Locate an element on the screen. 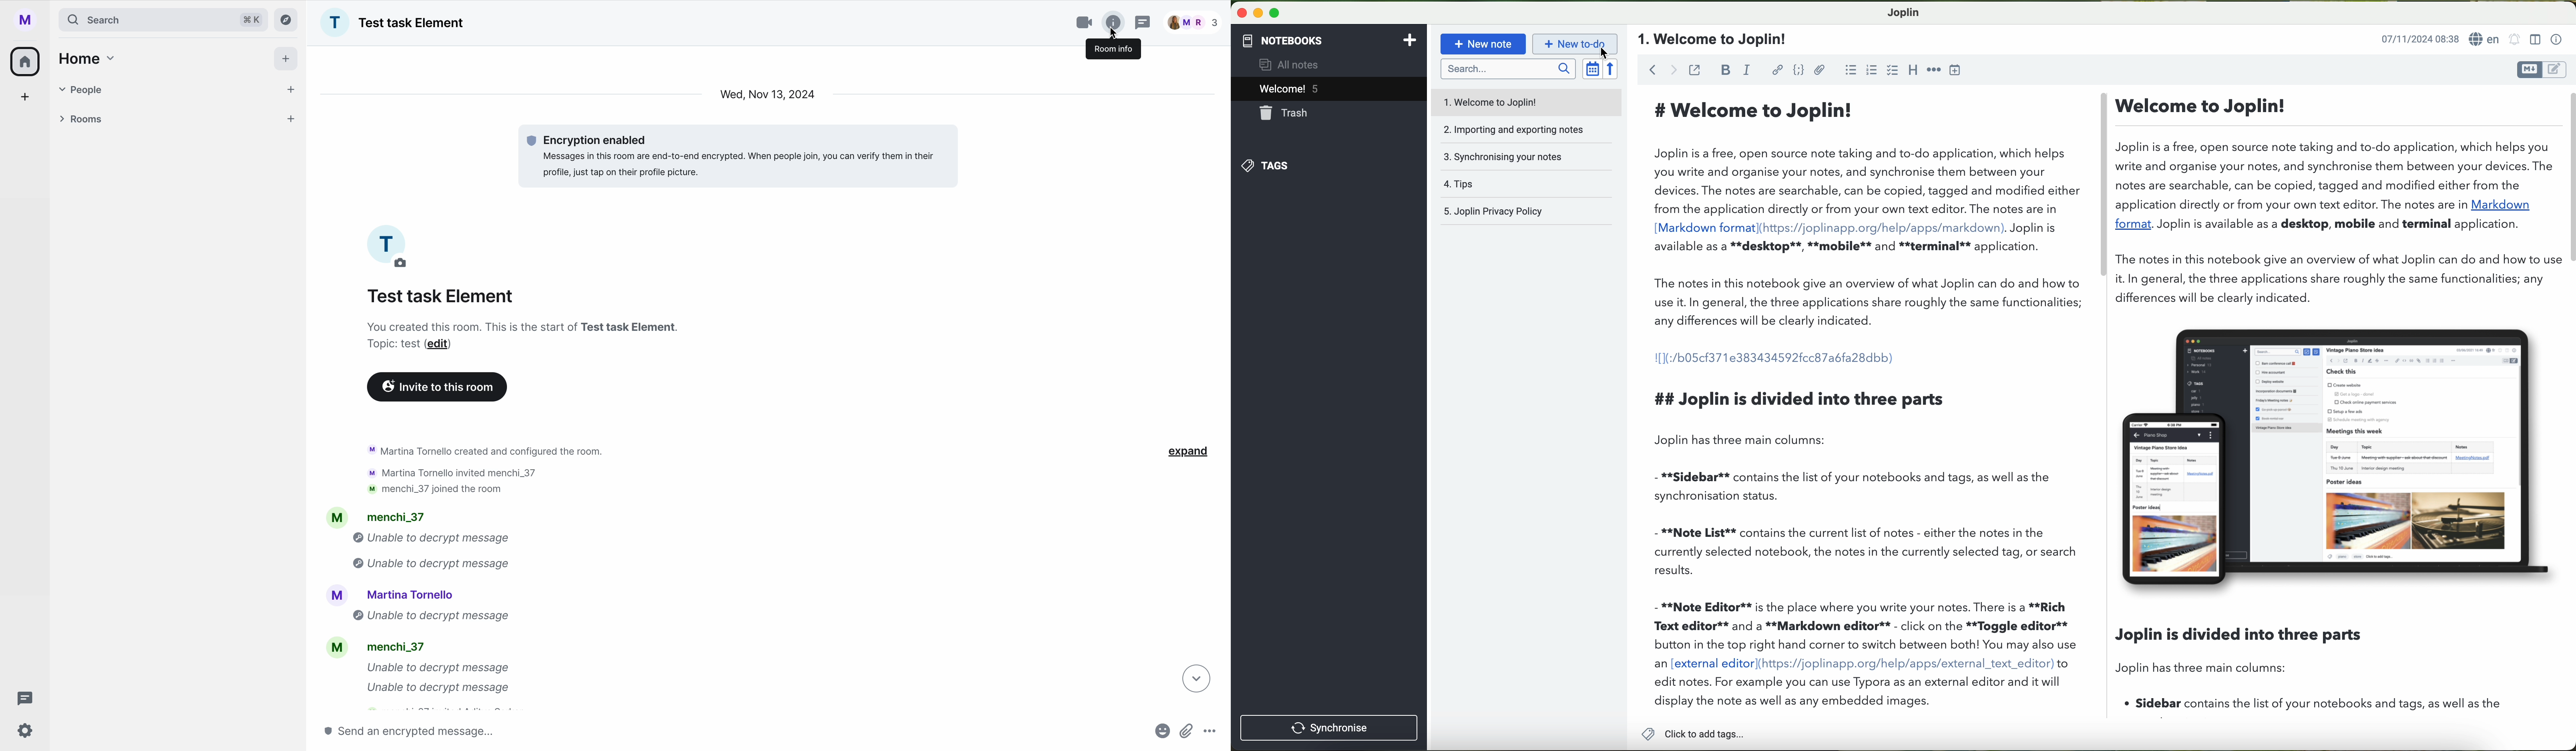 The height and width of the screenshot is (756, 2576). threads is located at coordinates (22, 698).